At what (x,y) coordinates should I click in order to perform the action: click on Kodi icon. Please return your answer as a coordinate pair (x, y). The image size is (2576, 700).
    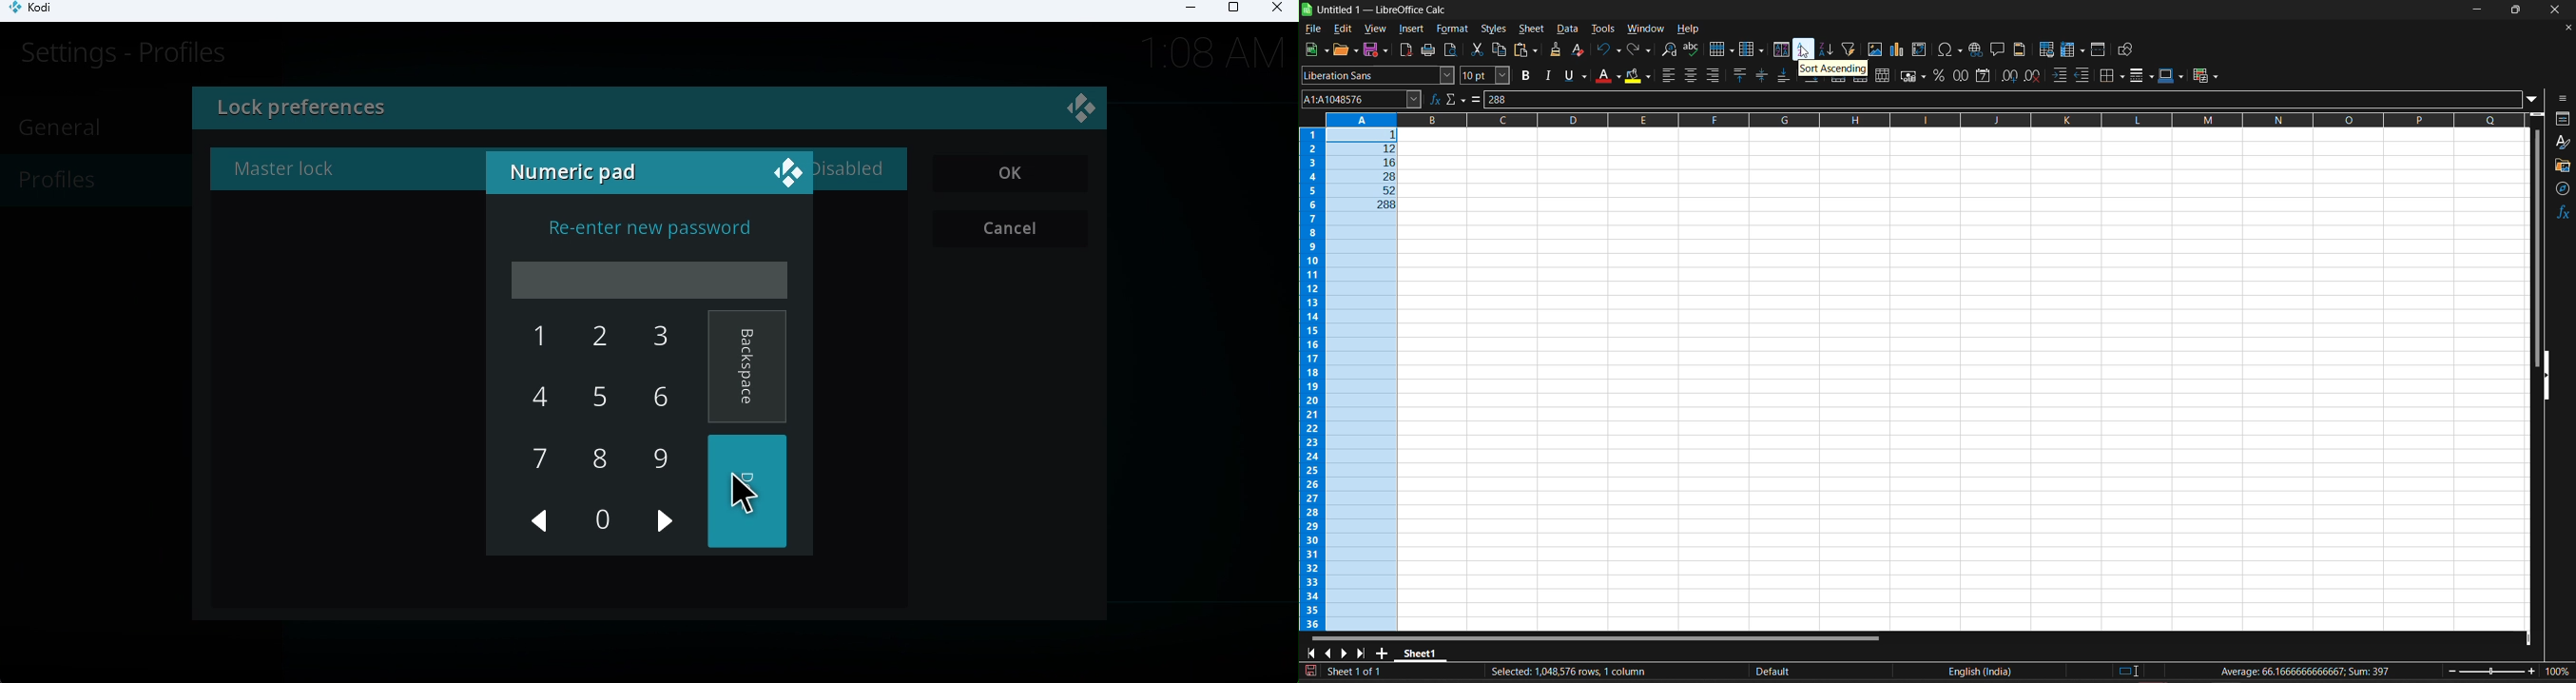
    Looking at the image, I should click on (40, 11).